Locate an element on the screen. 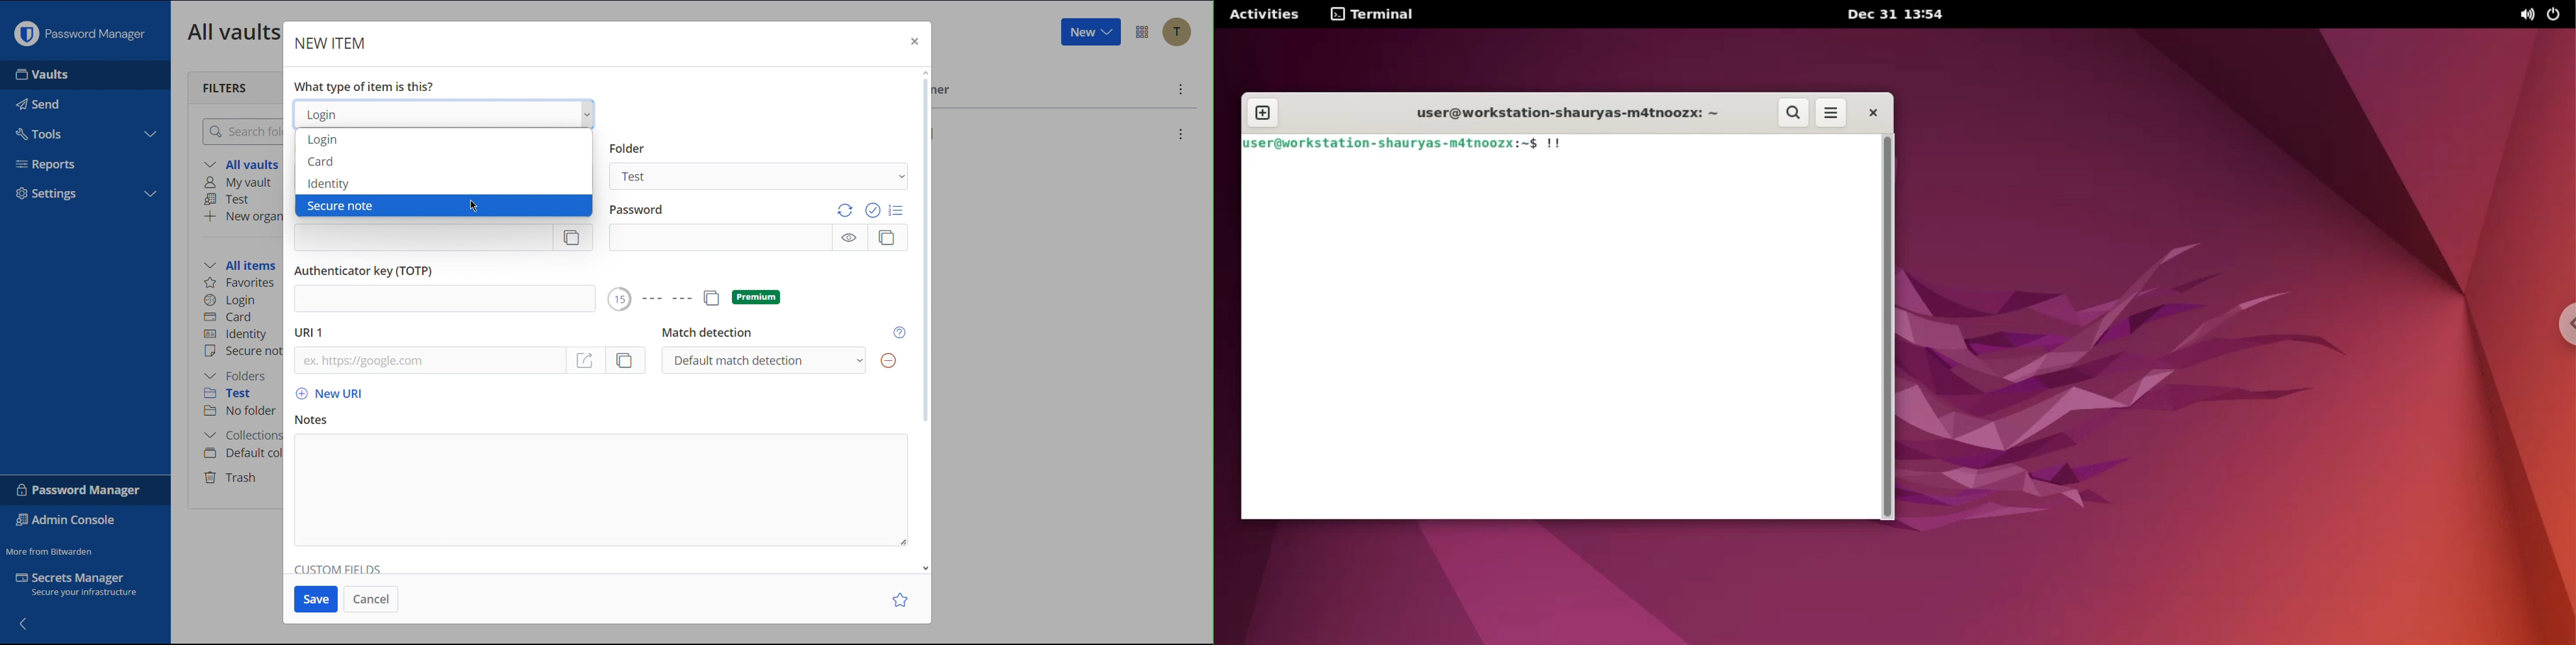 Image resolution: width=2576 pixels, height=672 pixels. Reports is located at coordinates (88, 161).